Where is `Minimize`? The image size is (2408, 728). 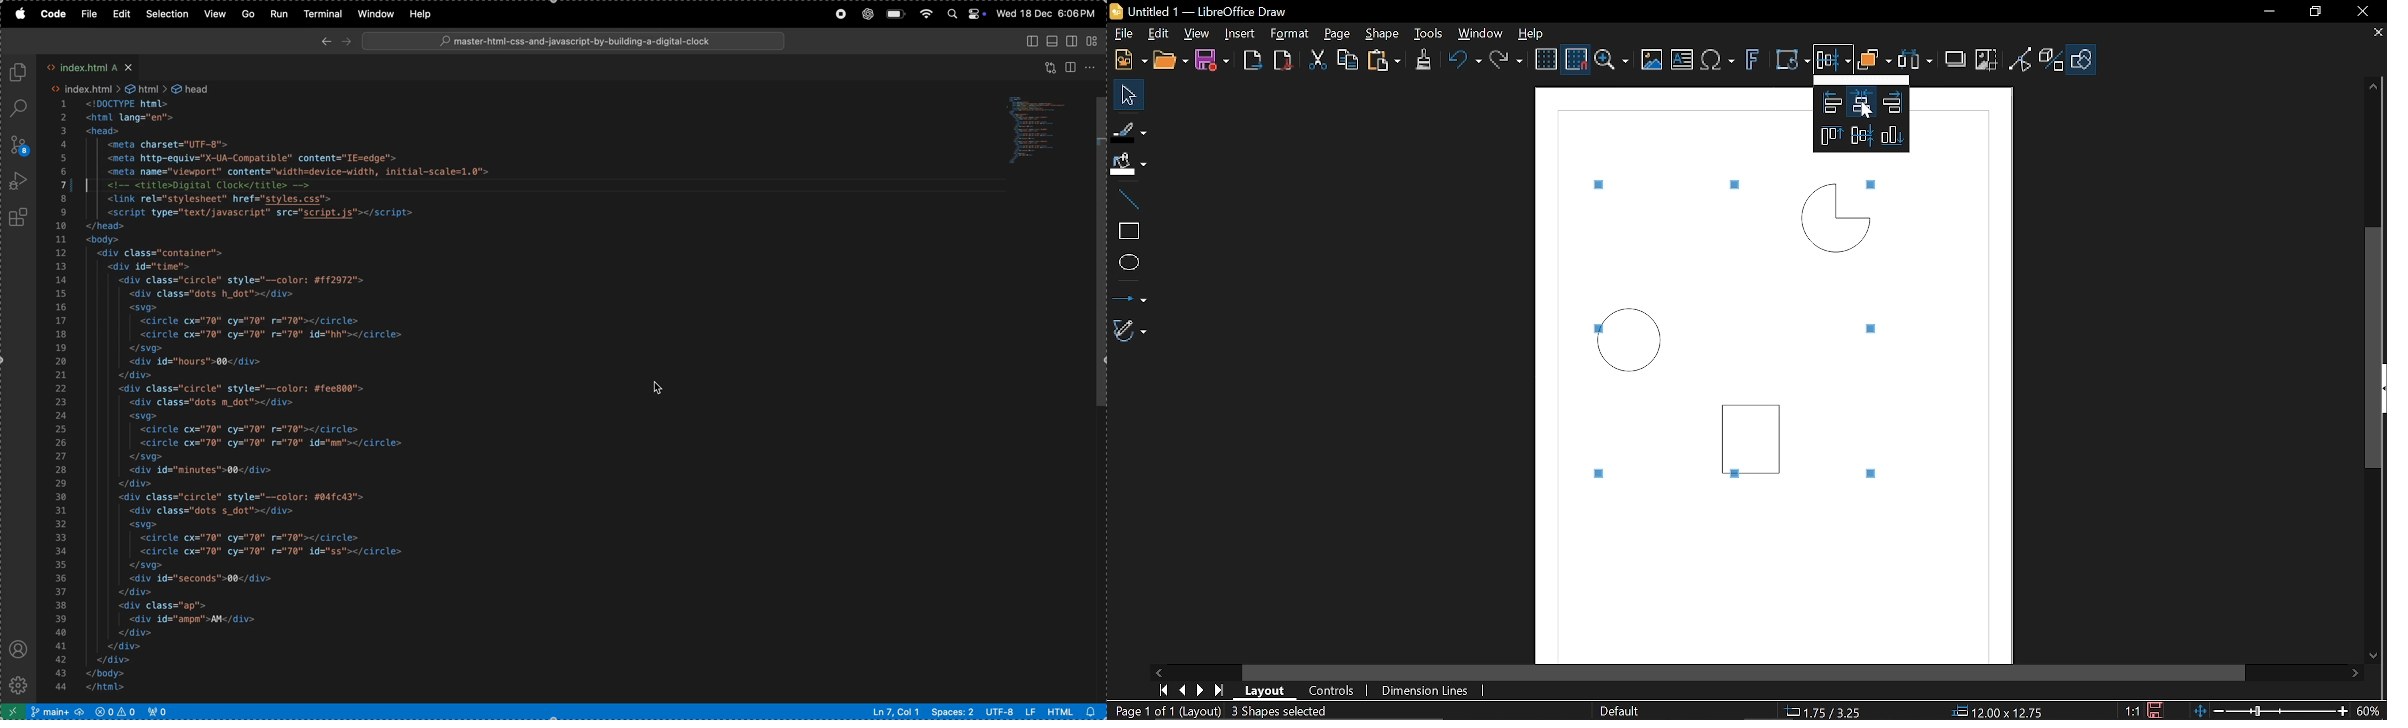 Minimize is located at coordinates (2274, 12).